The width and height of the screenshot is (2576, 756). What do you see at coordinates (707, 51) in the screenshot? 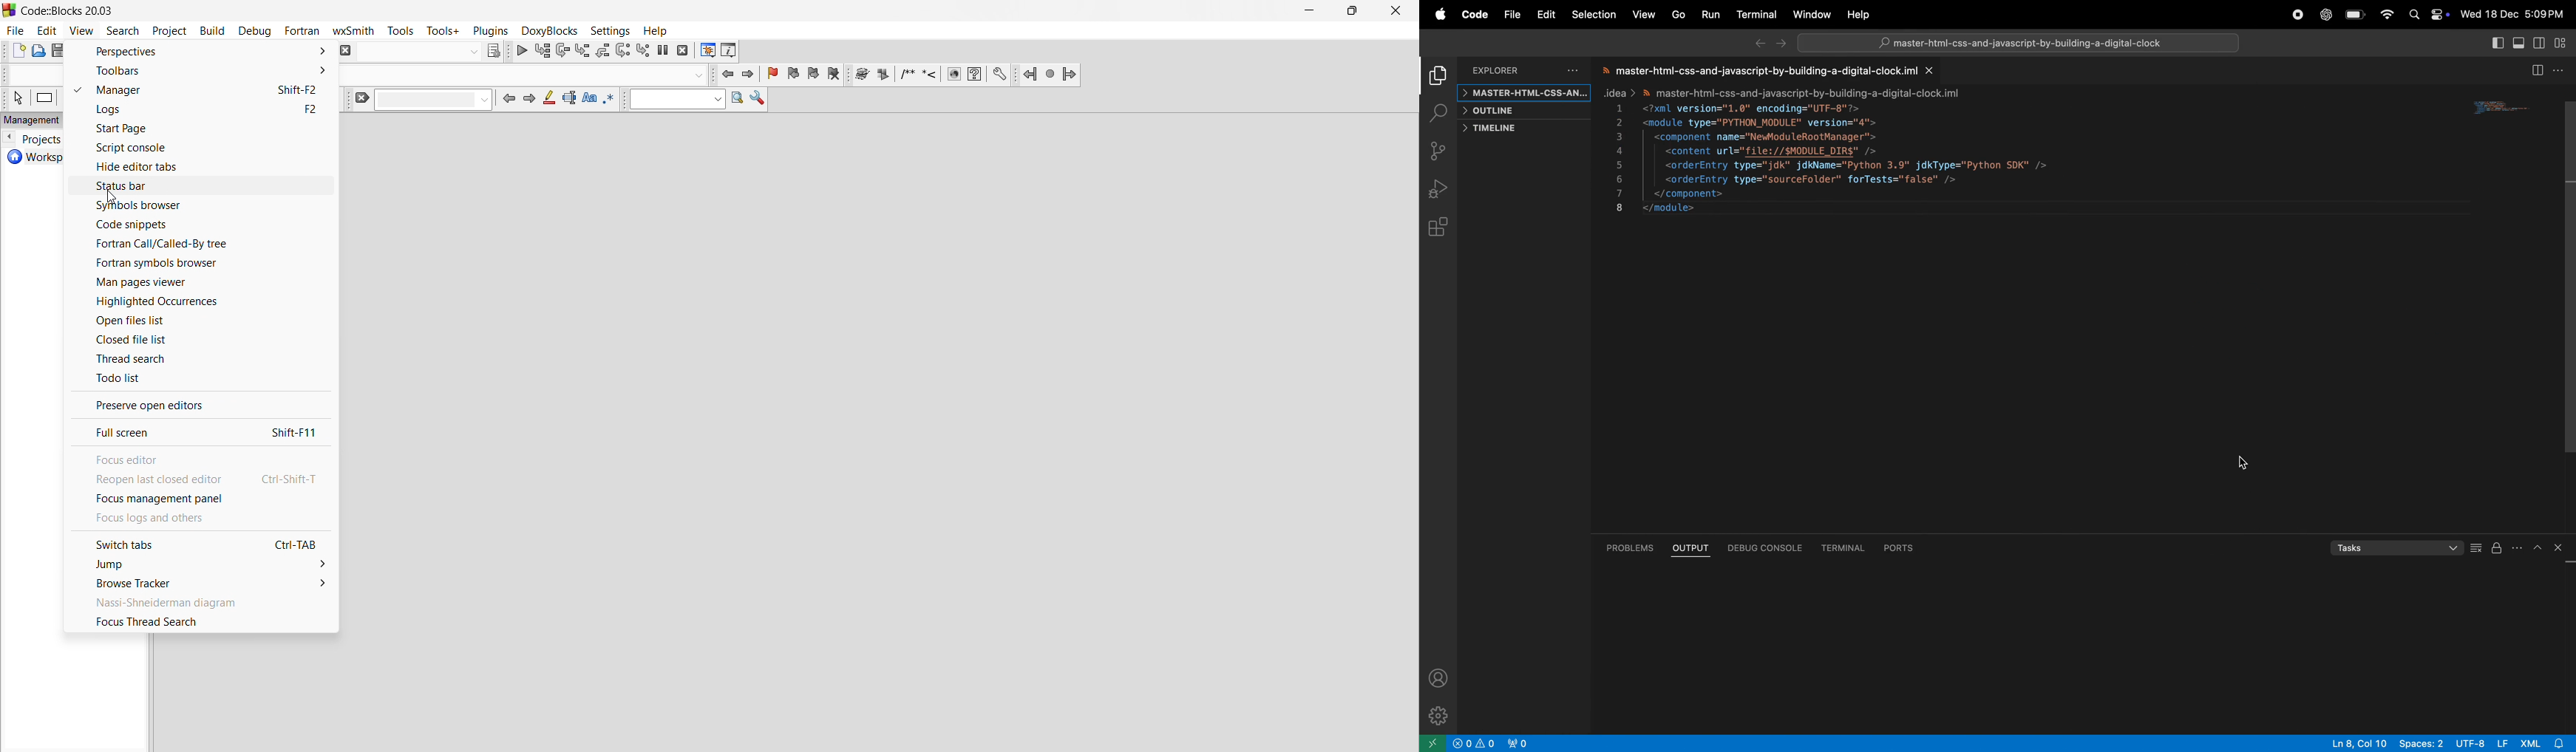
I see `debugging window` at bounding box center [707, 51].